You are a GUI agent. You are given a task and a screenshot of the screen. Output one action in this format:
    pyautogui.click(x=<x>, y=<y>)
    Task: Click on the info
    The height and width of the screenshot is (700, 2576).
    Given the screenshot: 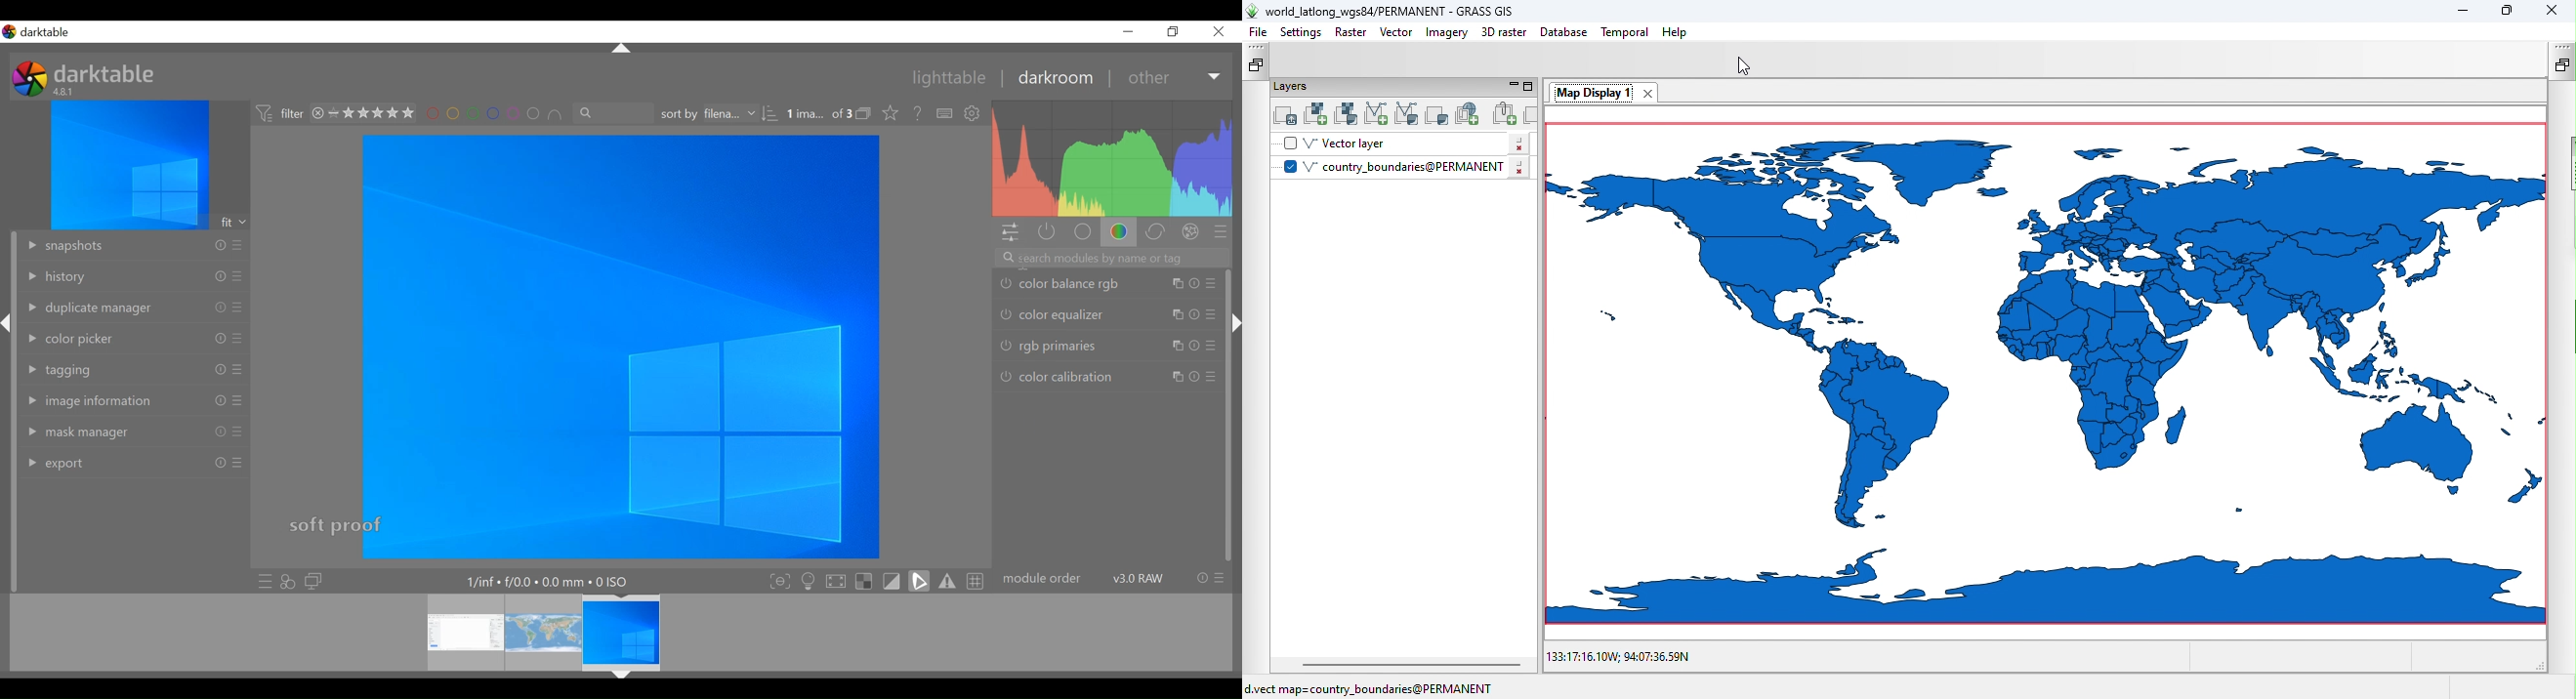 What is the action you would take?
    pyautogui.click(x=219, y=245)
    